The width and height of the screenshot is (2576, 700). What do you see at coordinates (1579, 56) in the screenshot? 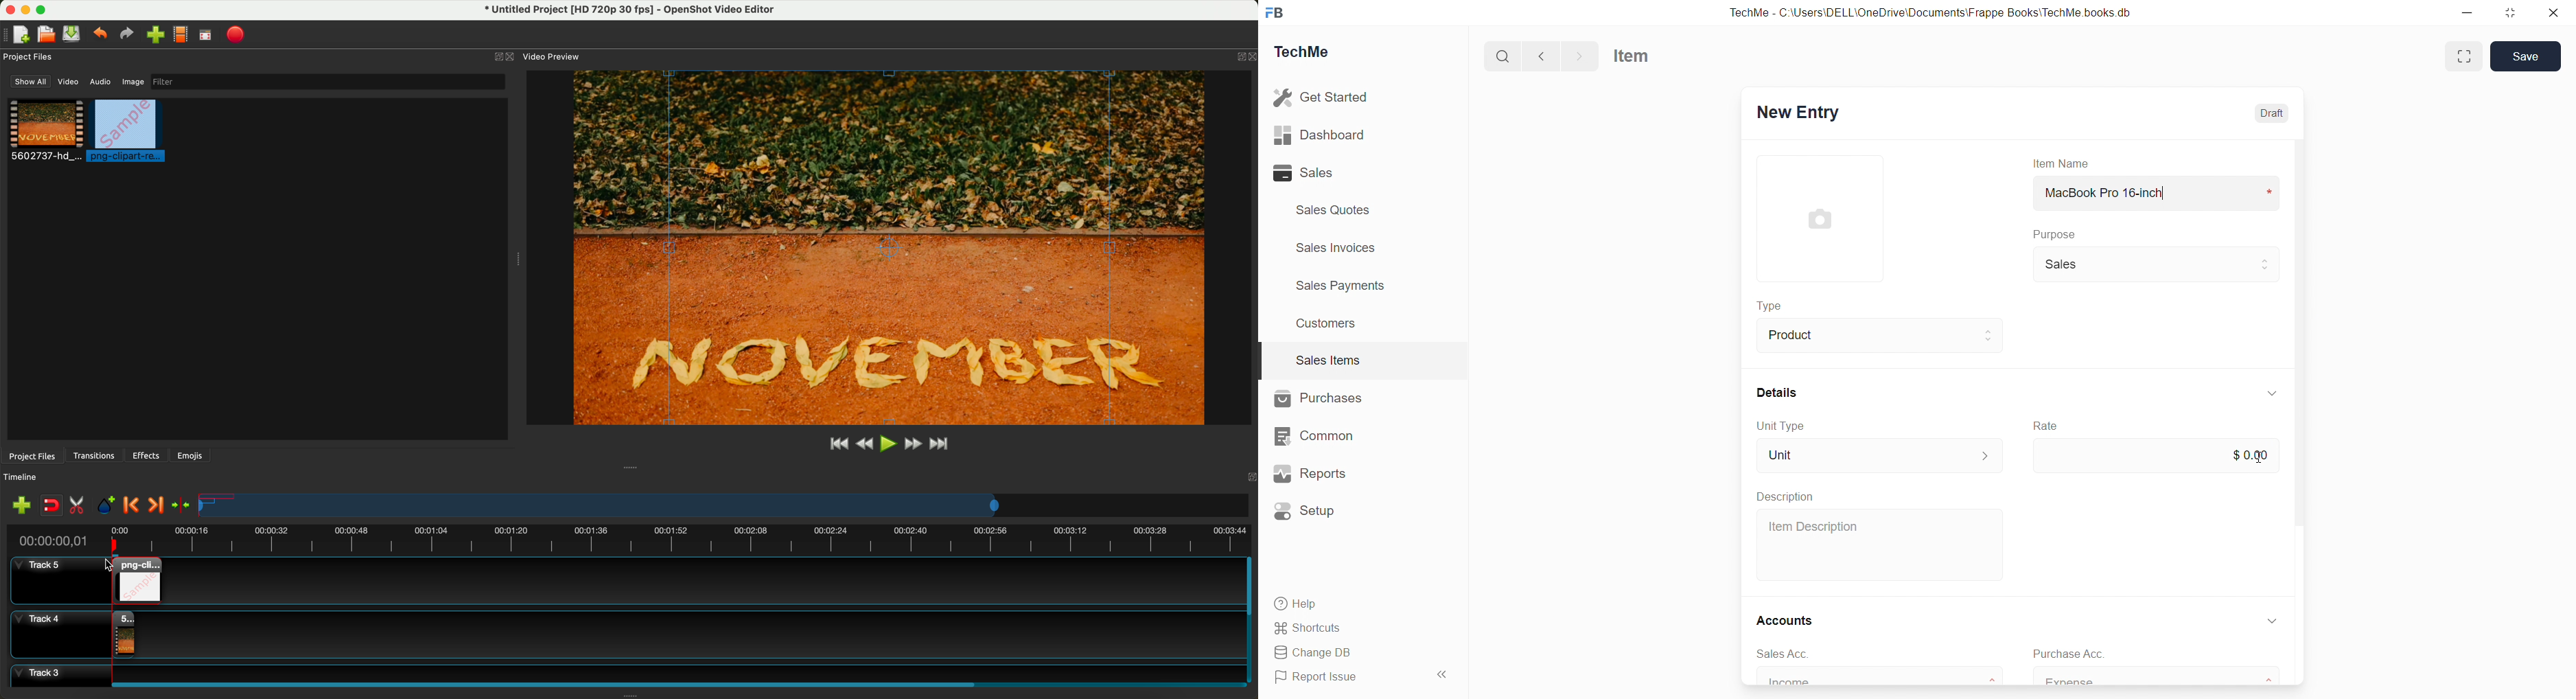
I see `forward` at bounding box center [1579, 56].